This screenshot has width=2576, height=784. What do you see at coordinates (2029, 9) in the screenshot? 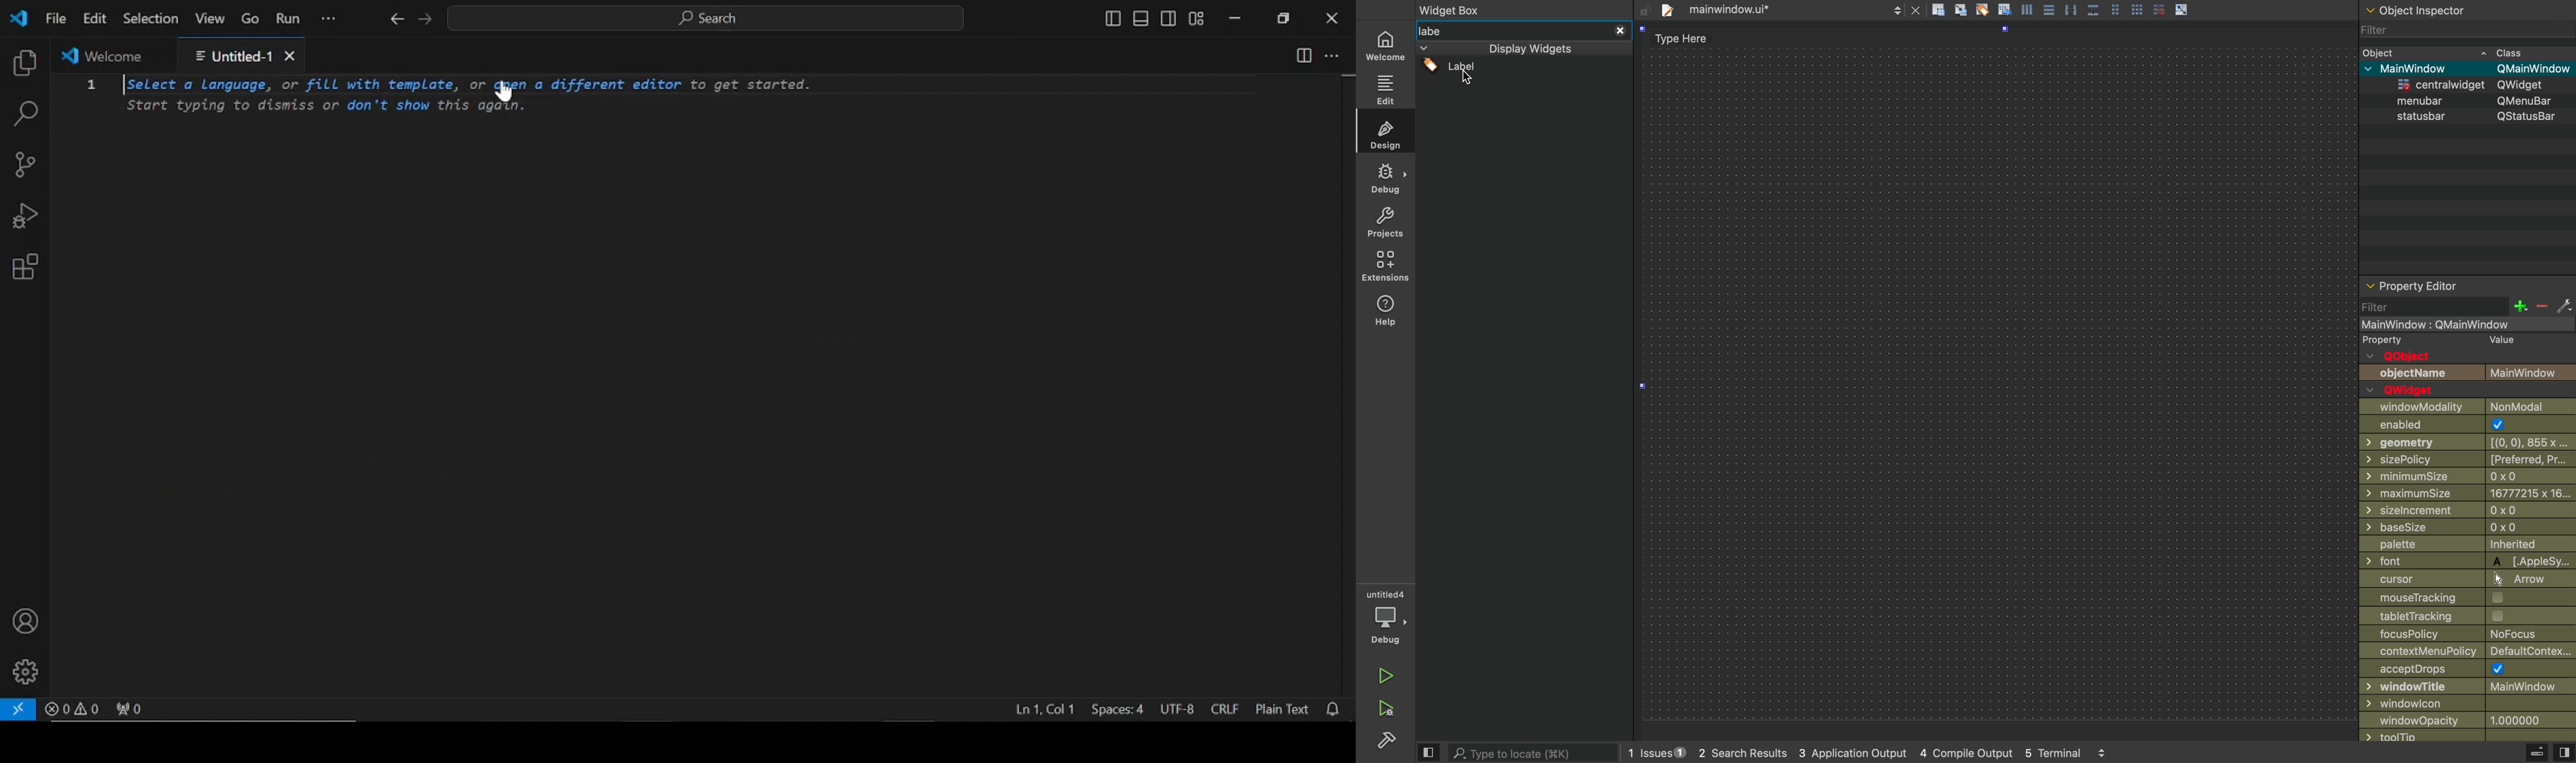
I see `icon` at bounding box center [2029, 9].